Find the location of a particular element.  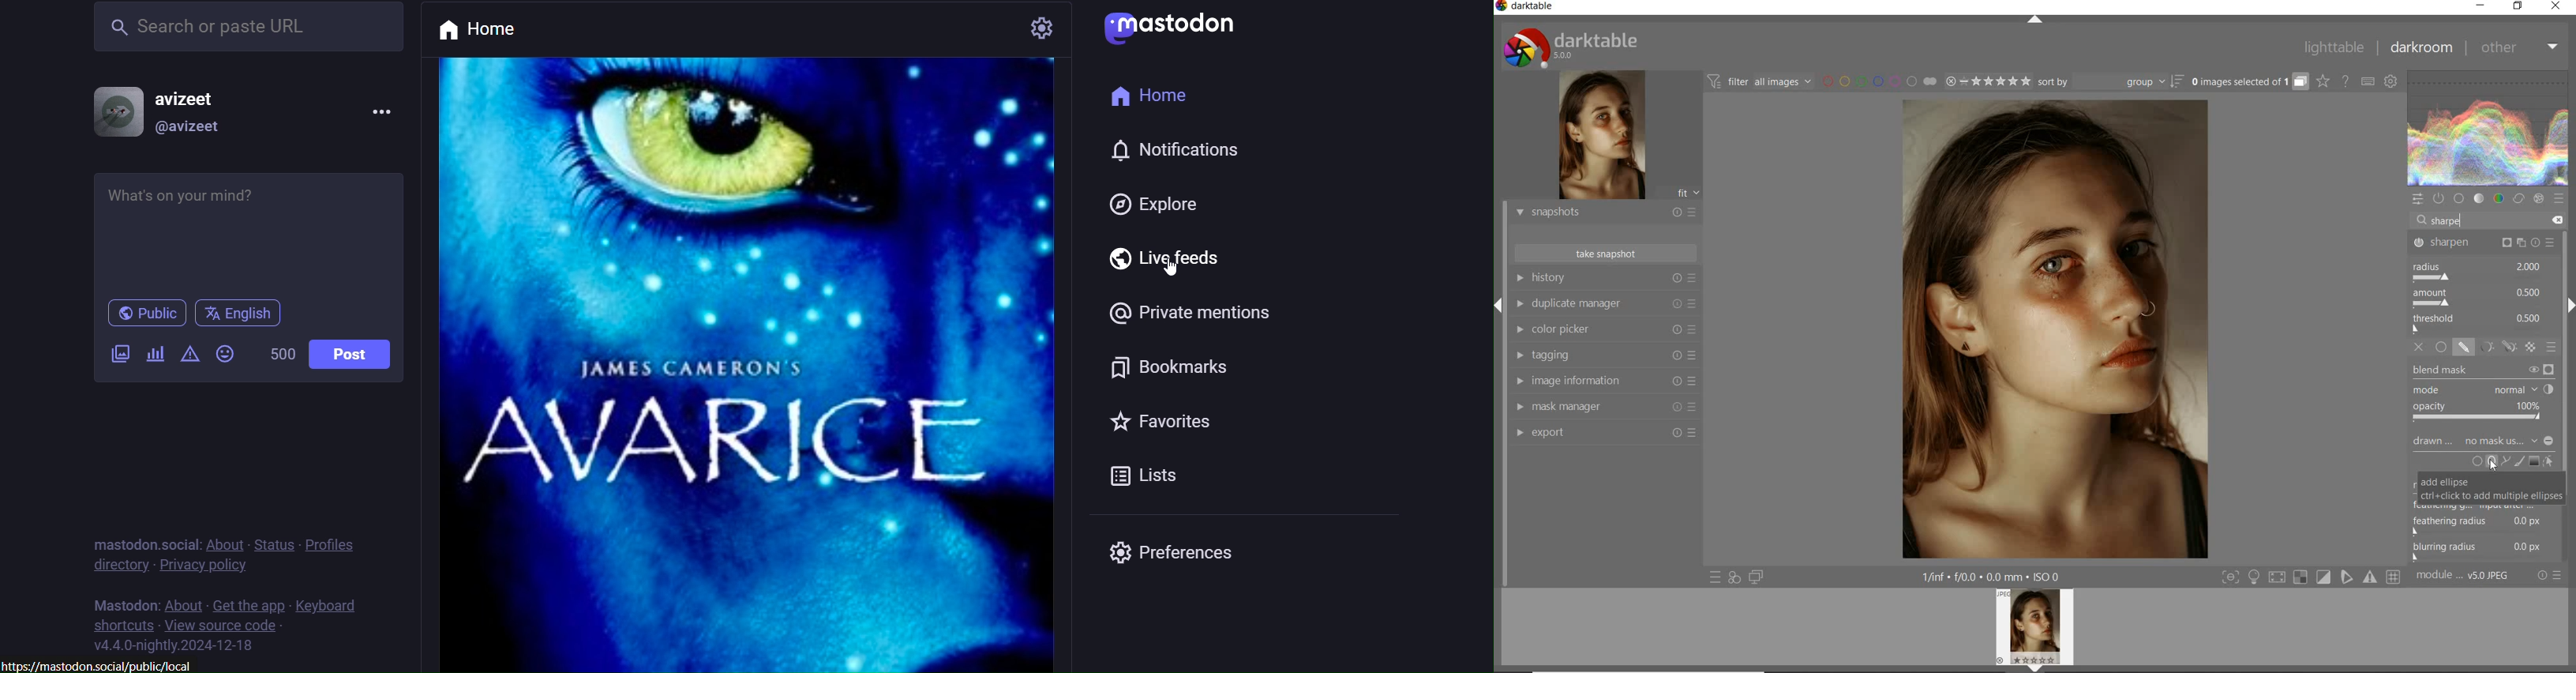

base is located at coordinates (2460, 199).